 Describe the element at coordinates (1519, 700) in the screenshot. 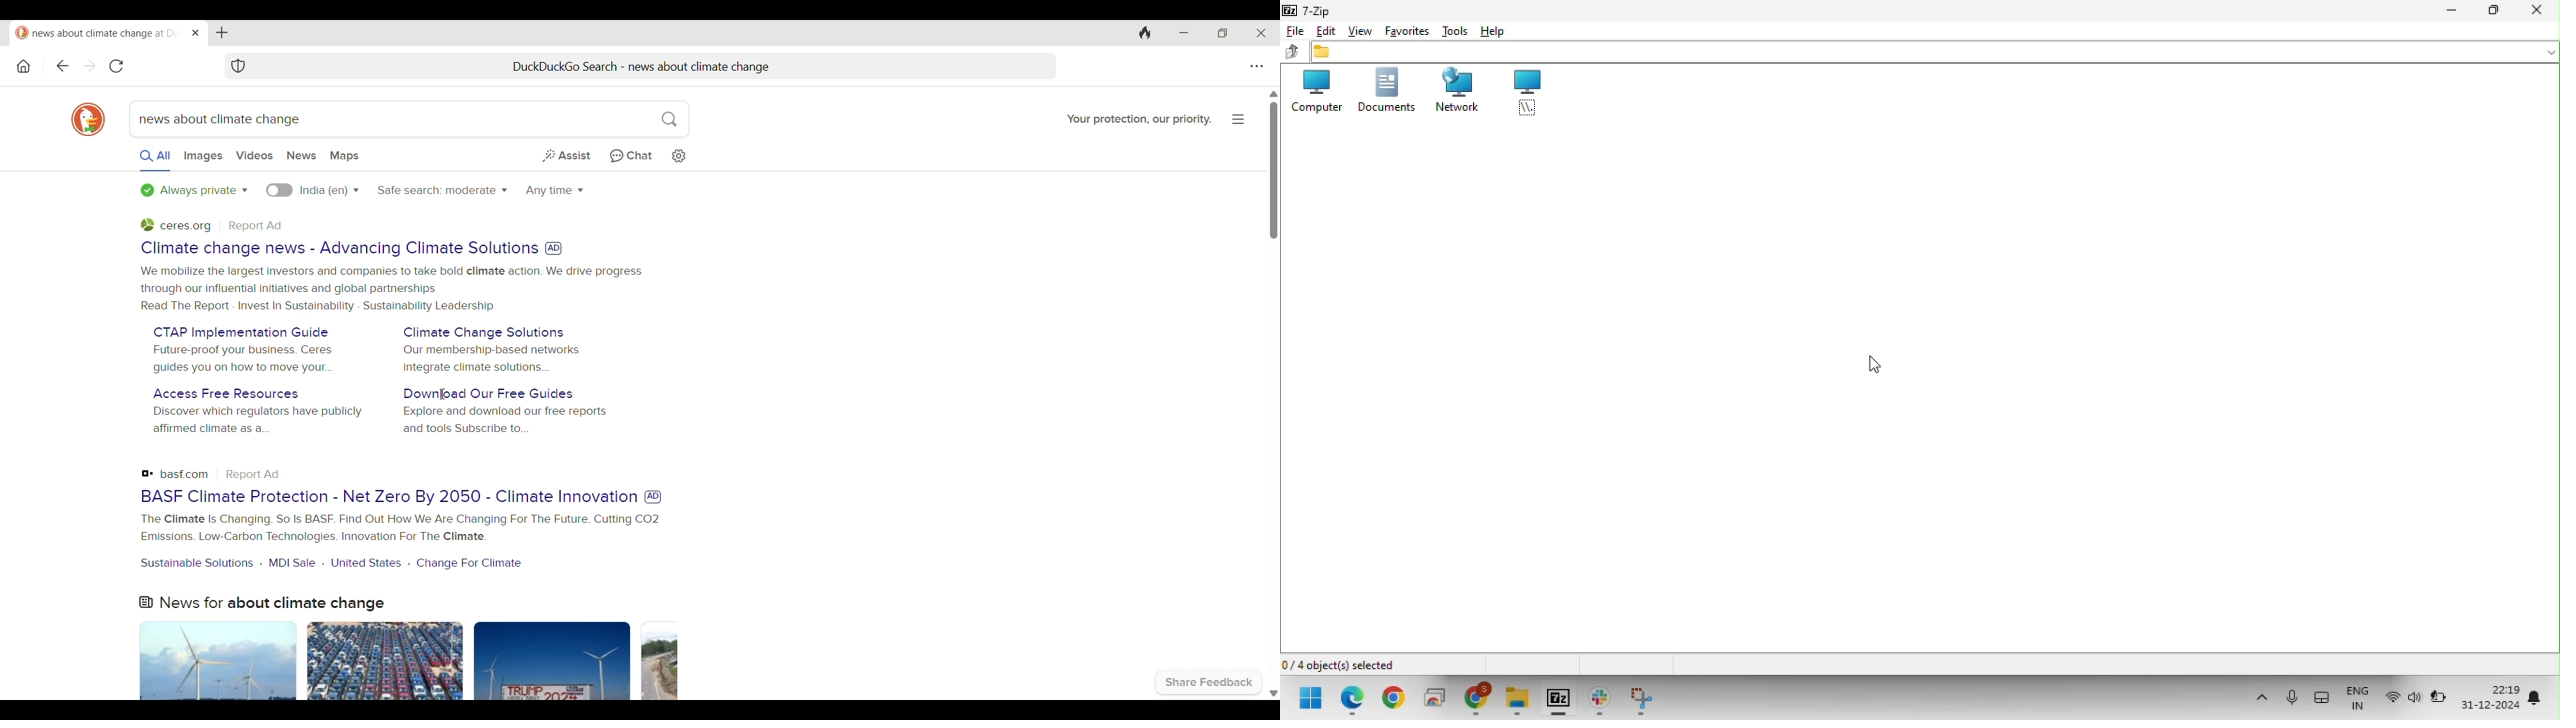

I see `file explorer` at that location.